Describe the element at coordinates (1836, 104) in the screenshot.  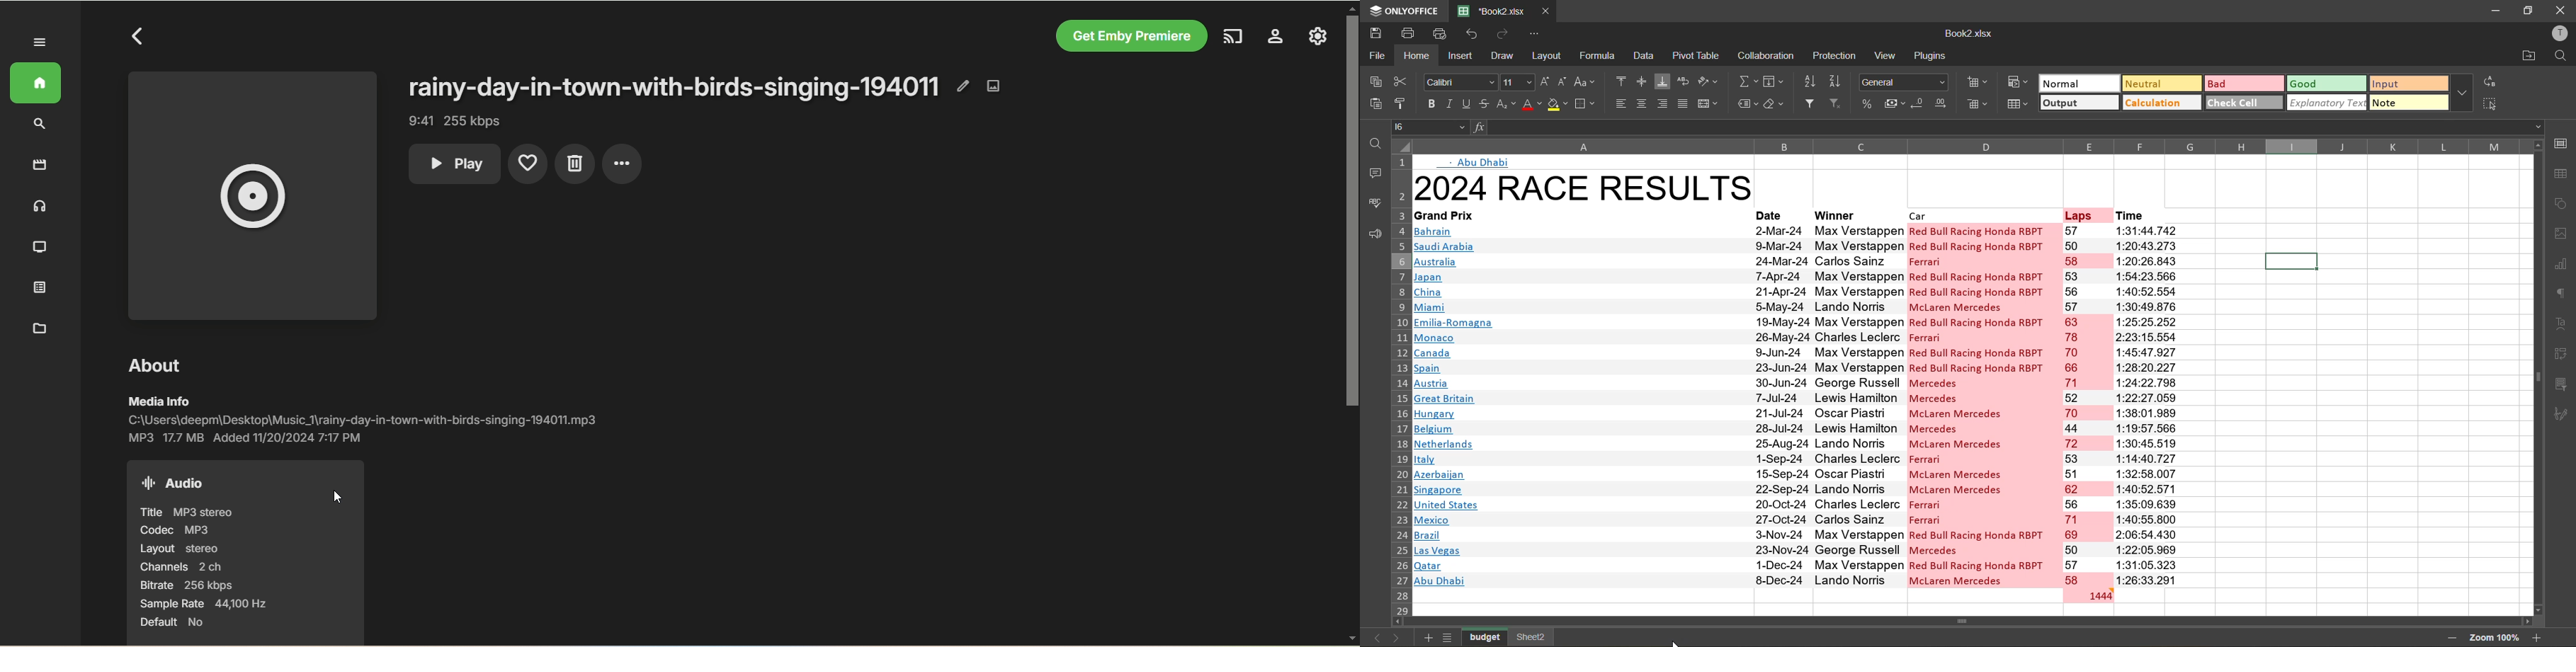
I see `clear filter` at that location.